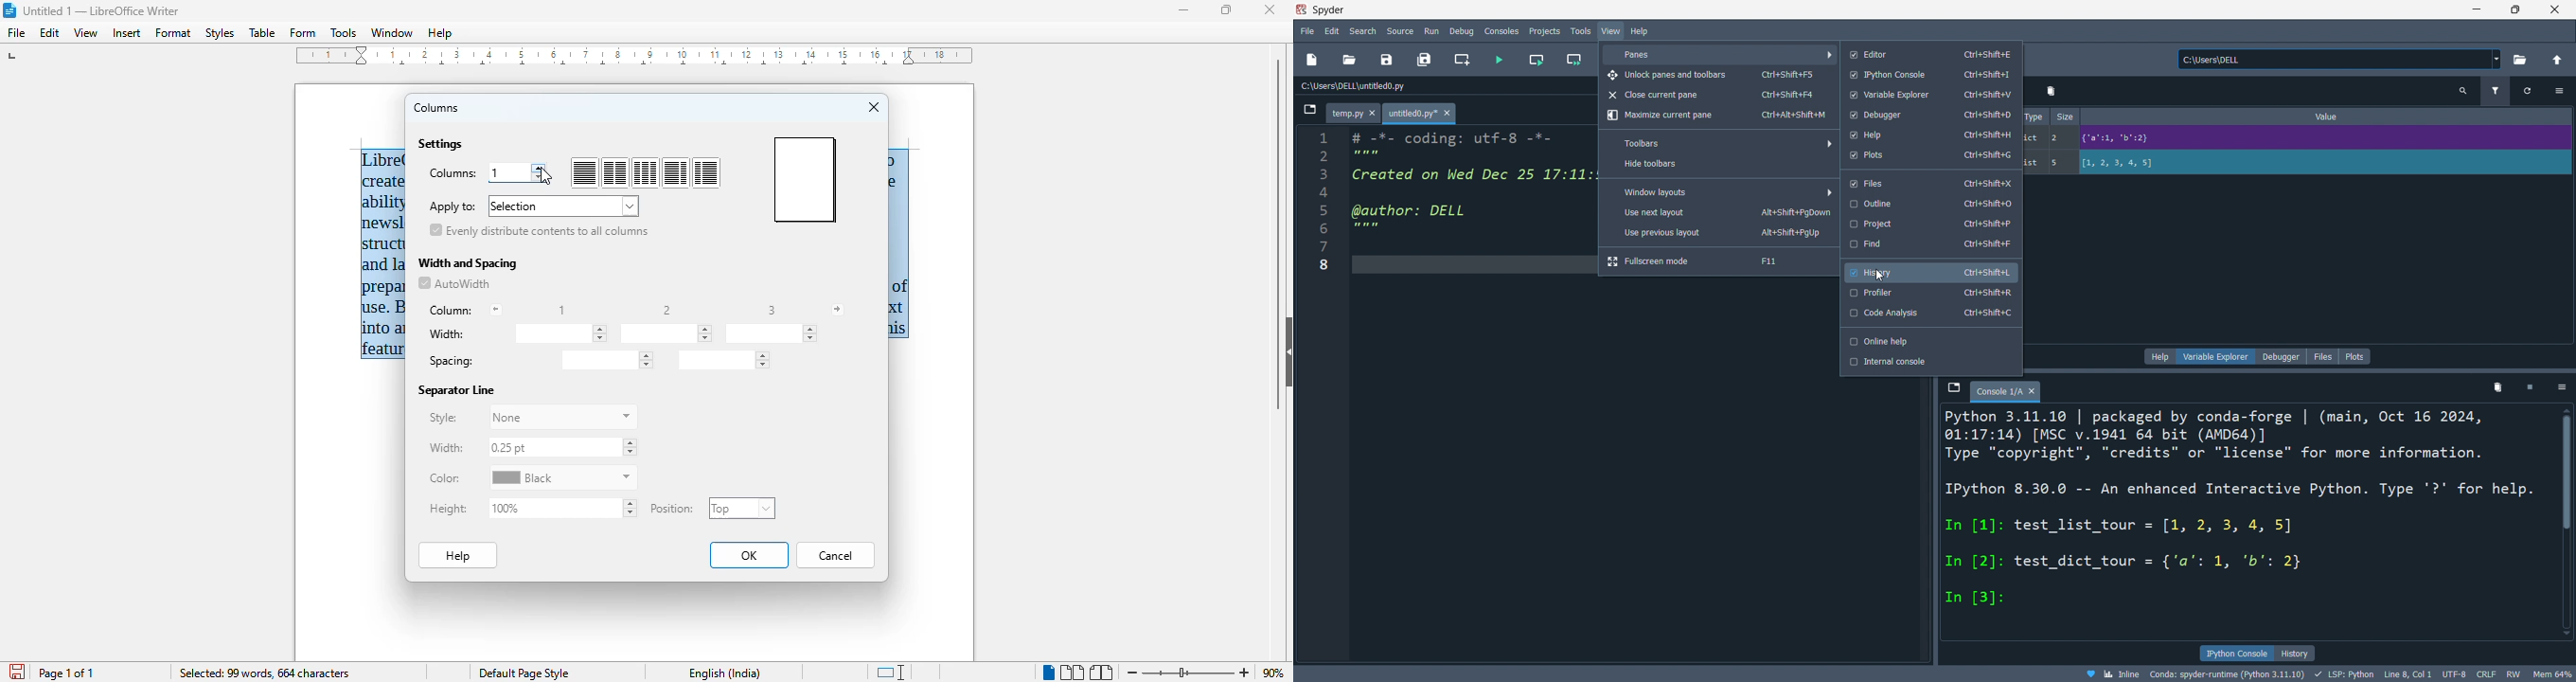  What do you see at coordinates (875, 107) in the screenshot?
I see `close` at bounding box center [875, 107].